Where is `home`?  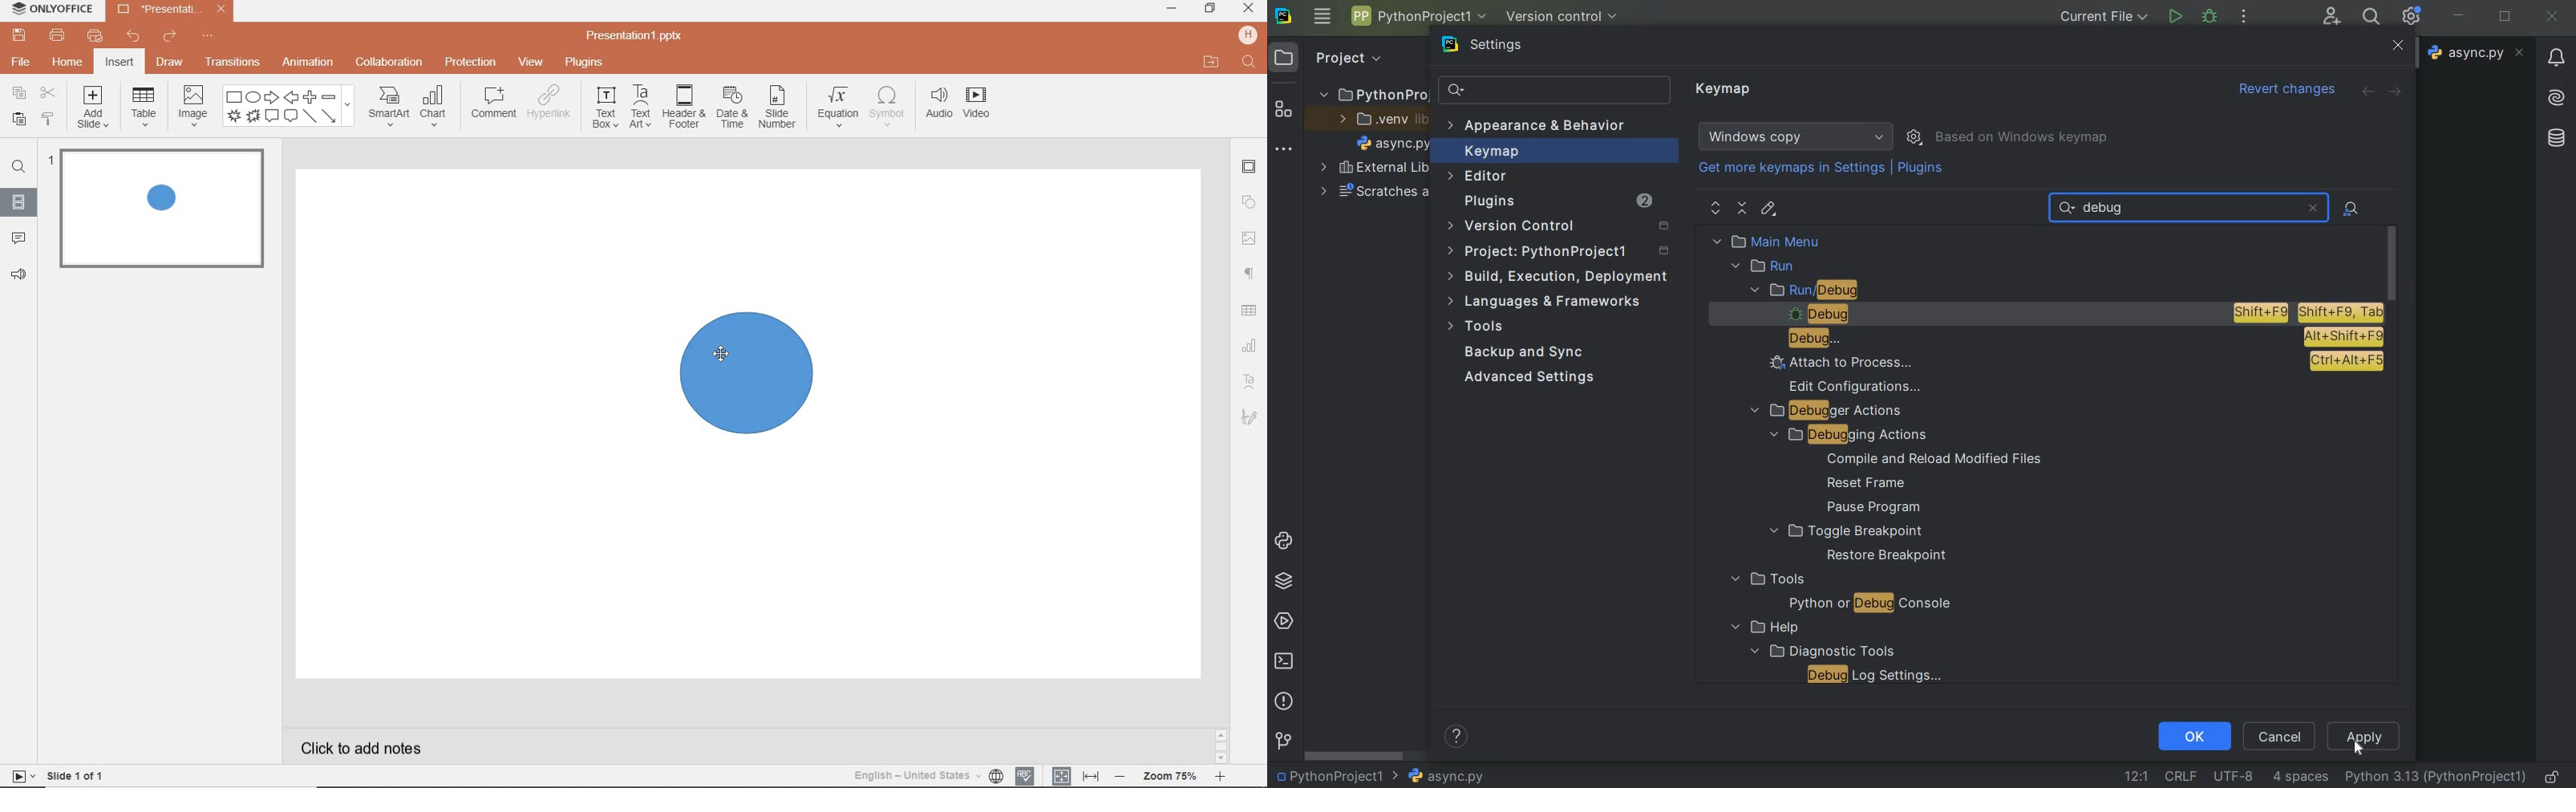
home is located at coordinates (69, 63).